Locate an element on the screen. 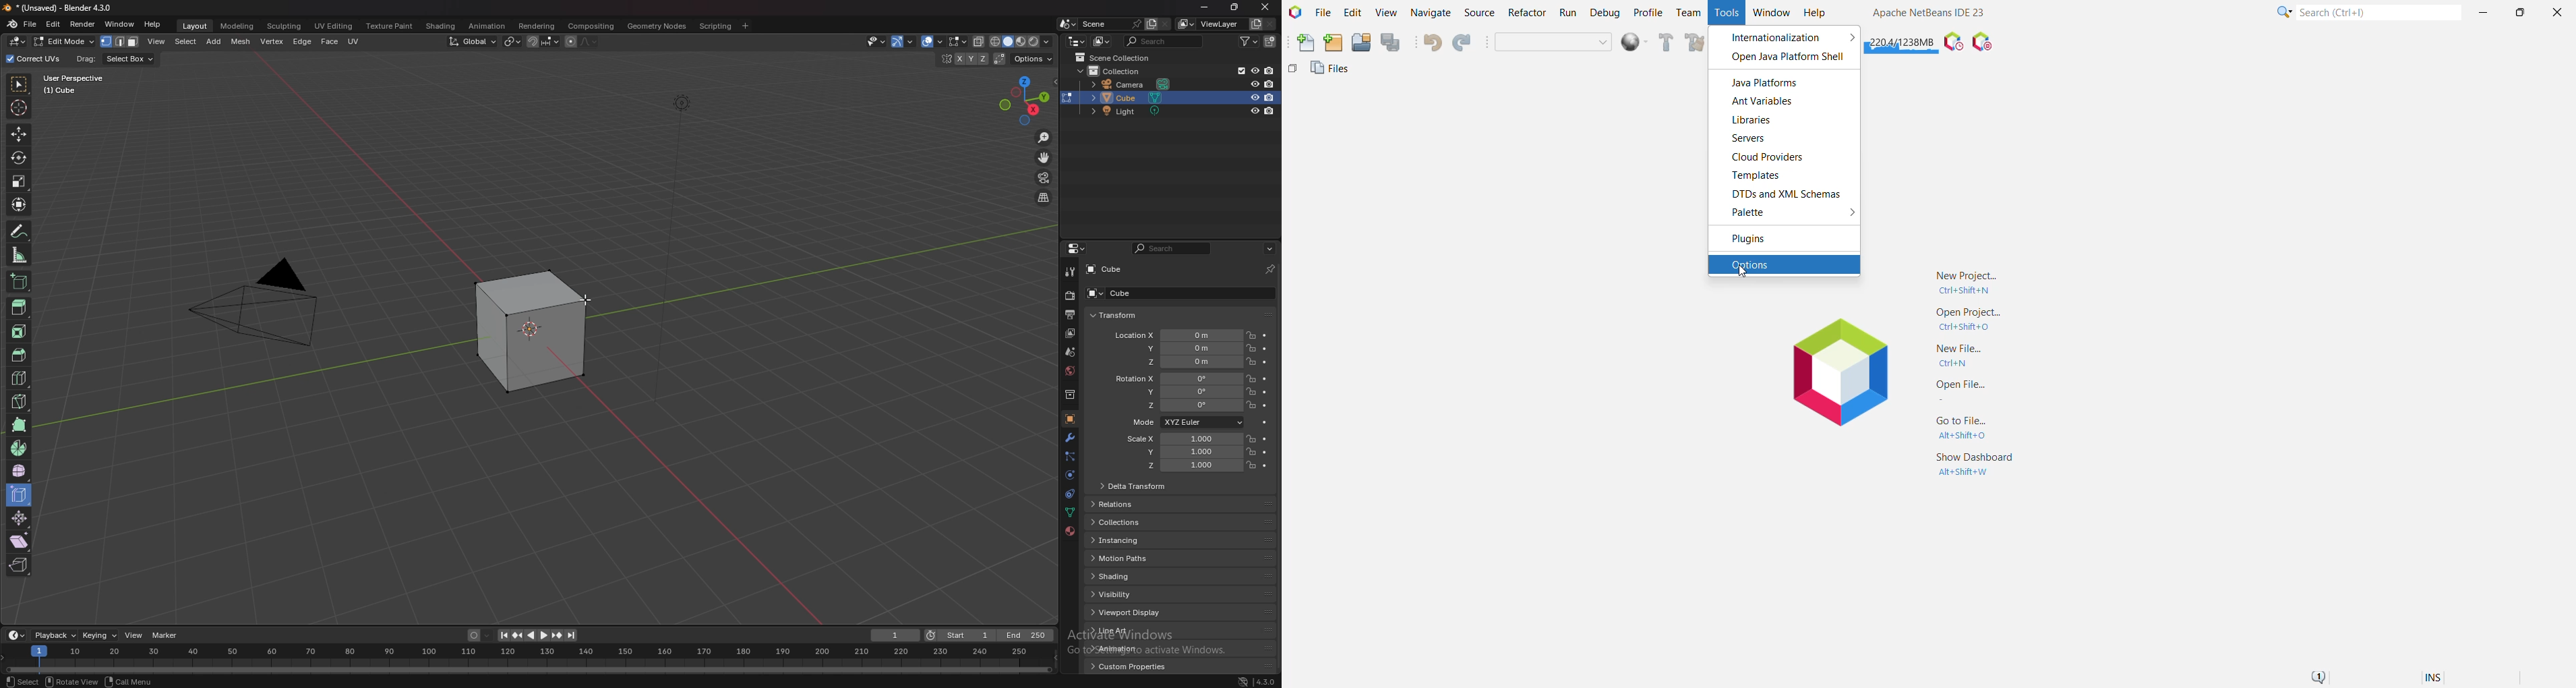 This screenshot has height=700, width=2576. animation is located at coordinates (1125, 648).